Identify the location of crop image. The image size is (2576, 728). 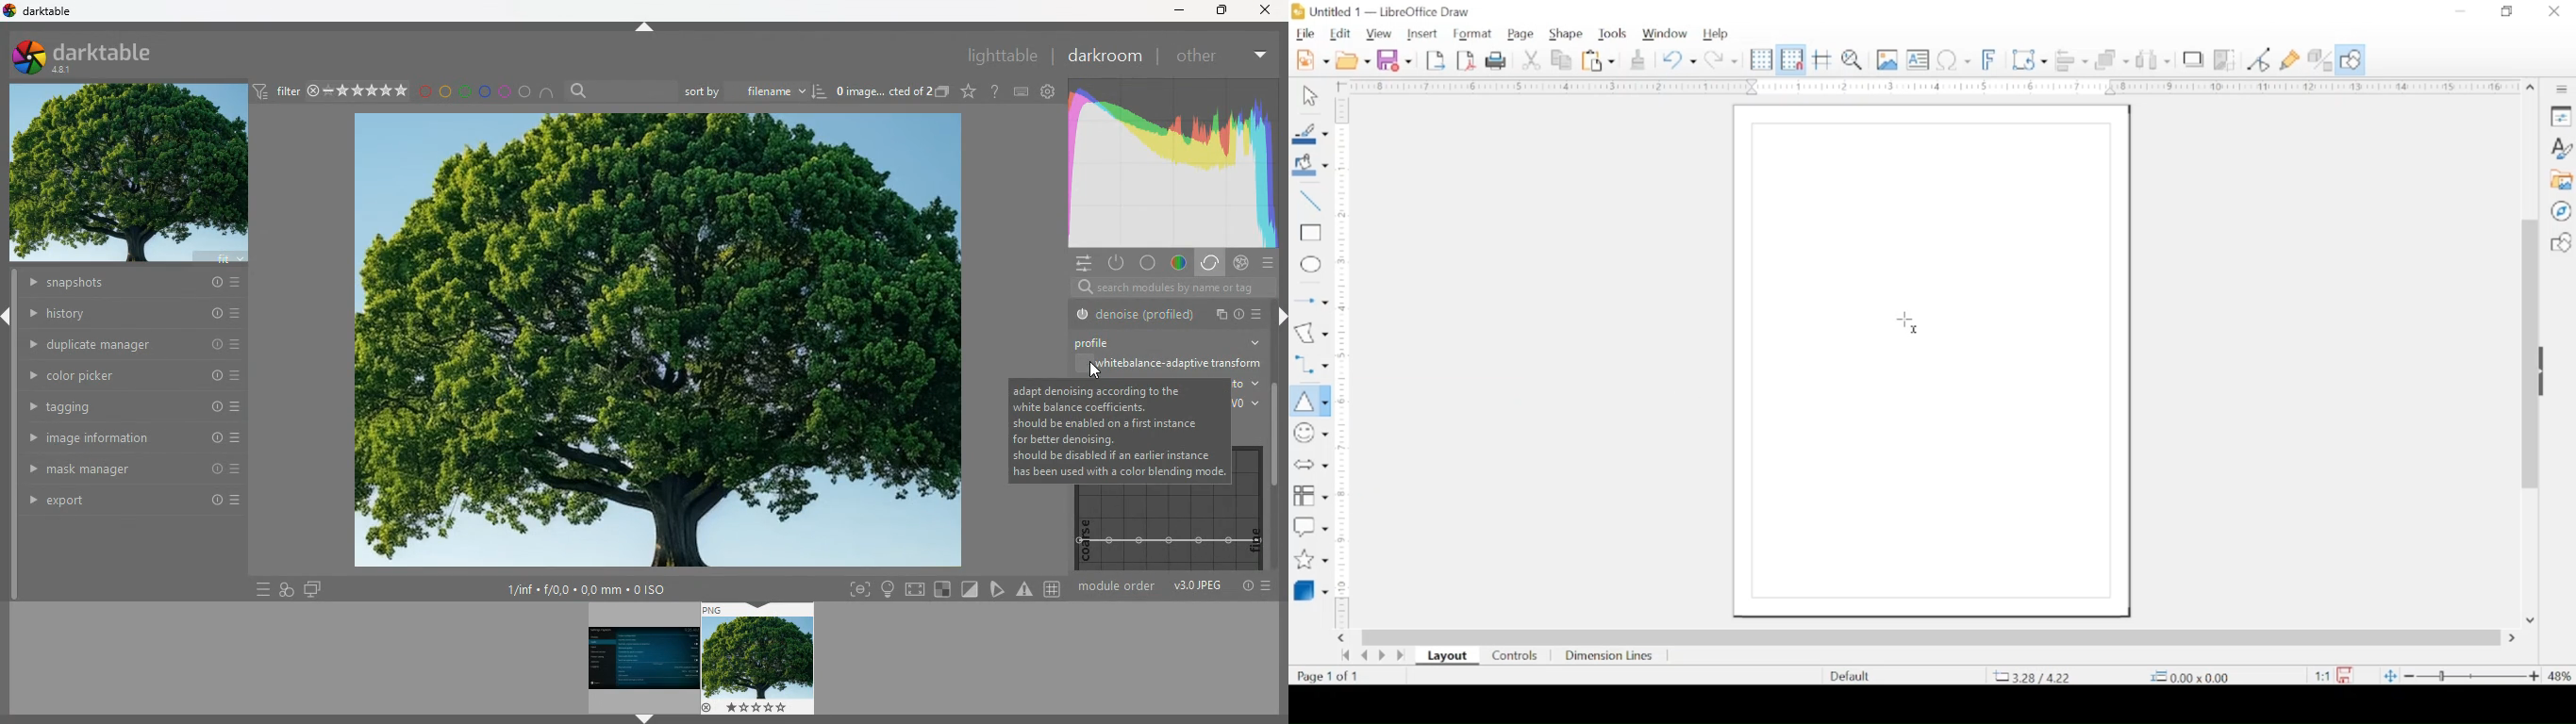
(2228, 60).